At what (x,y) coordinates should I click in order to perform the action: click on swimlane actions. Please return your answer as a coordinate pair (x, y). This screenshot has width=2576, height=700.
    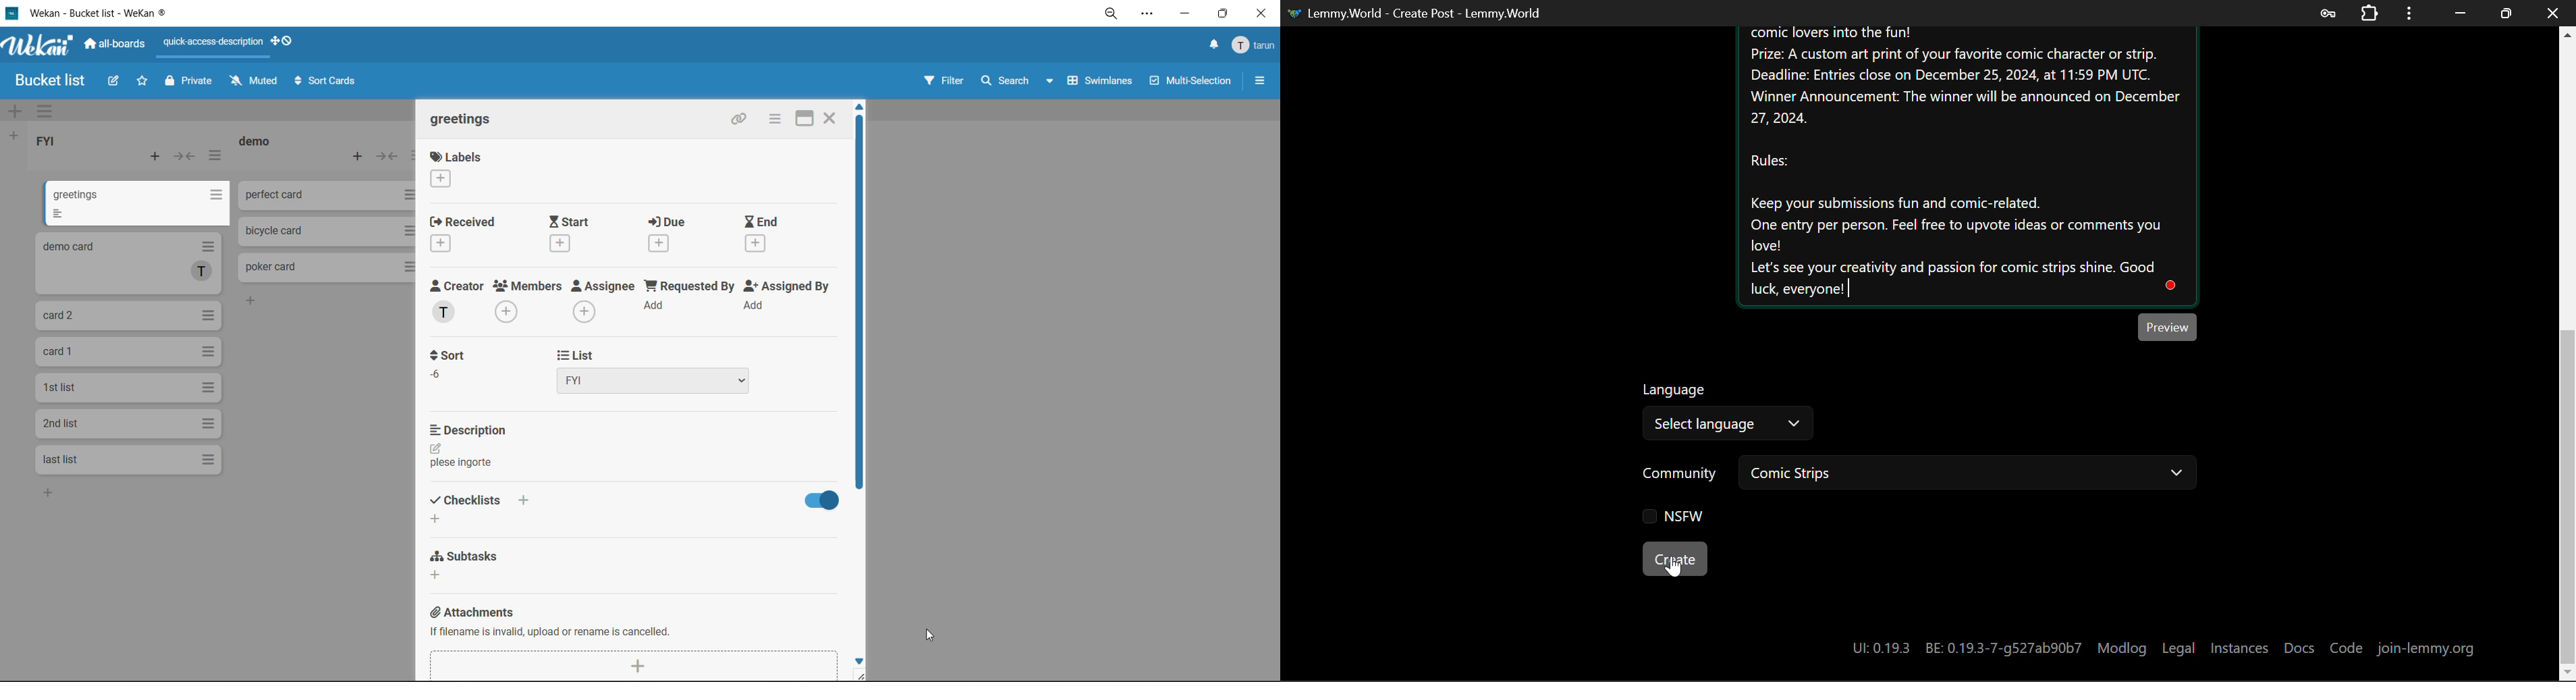
    Looking at the image, I should click on (50, 111).